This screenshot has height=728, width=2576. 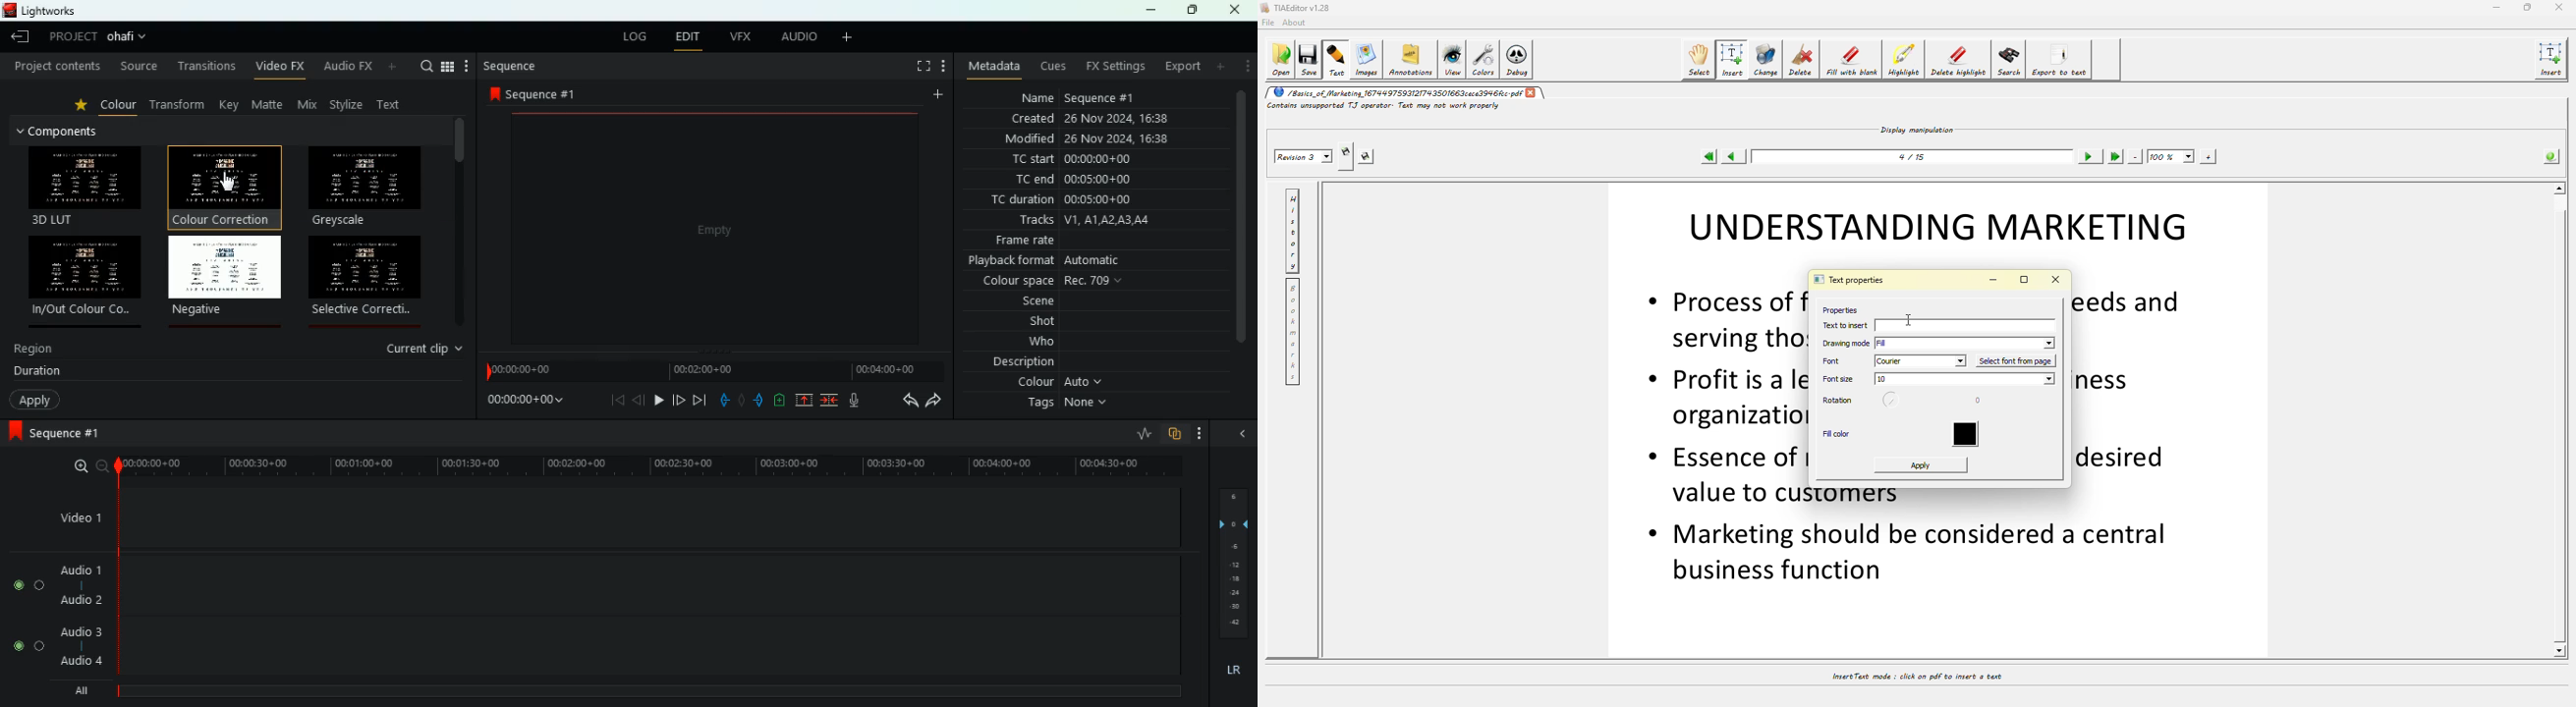 What do you see at coordinates (757, 400) in the screenshot?
I see `front` at bounding box center [757, 400].